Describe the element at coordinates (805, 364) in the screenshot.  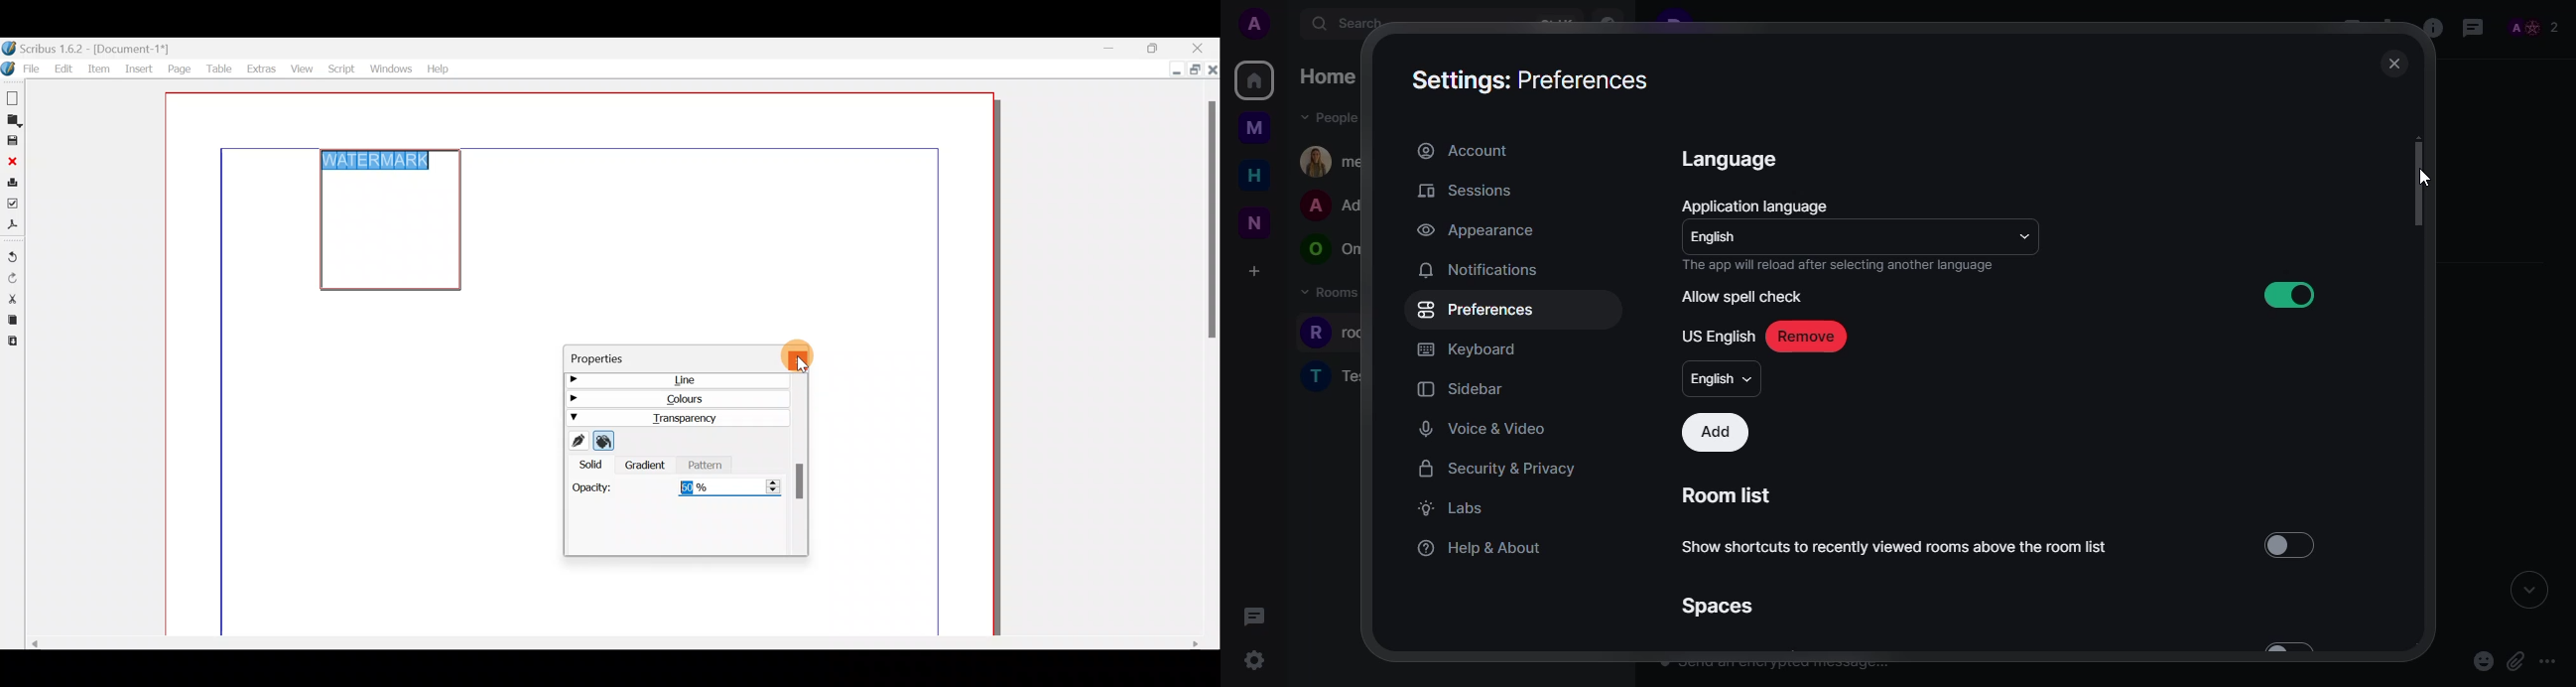
I see `Cursor` at that location.